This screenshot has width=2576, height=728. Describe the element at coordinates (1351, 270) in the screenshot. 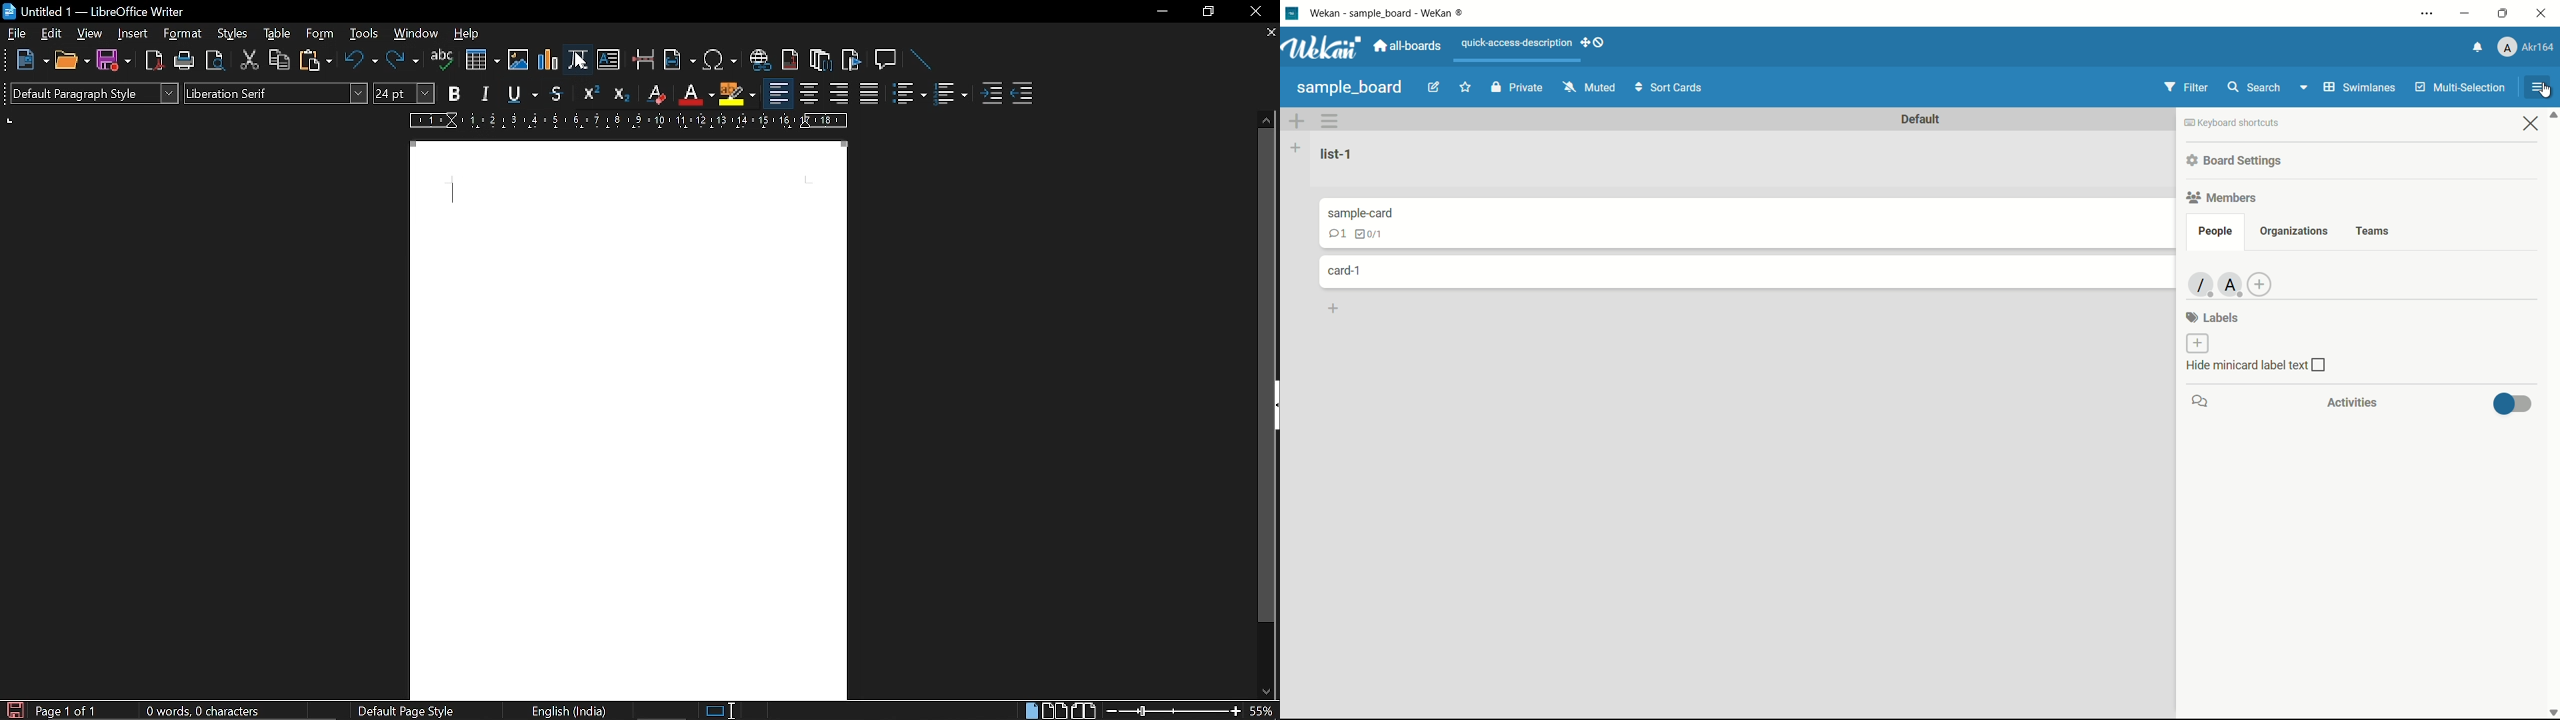

I see `card-1` at that location.